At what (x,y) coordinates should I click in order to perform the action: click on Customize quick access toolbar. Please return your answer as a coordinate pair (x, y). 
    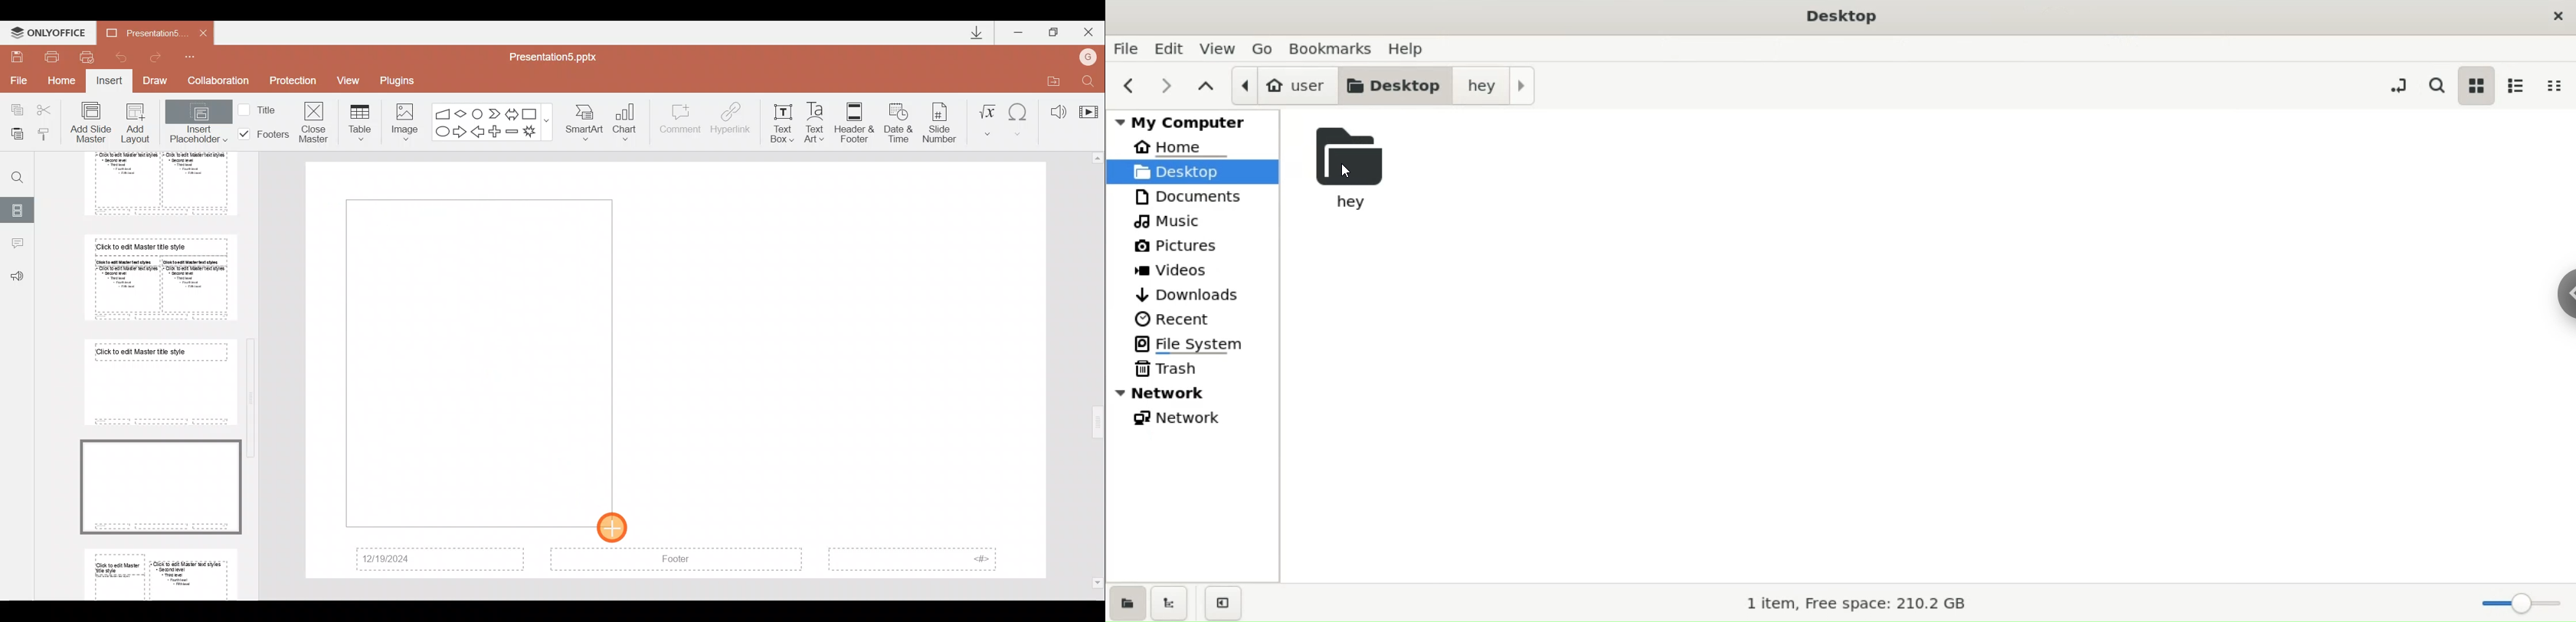
    Looking at the image, I should click on (198, 56).